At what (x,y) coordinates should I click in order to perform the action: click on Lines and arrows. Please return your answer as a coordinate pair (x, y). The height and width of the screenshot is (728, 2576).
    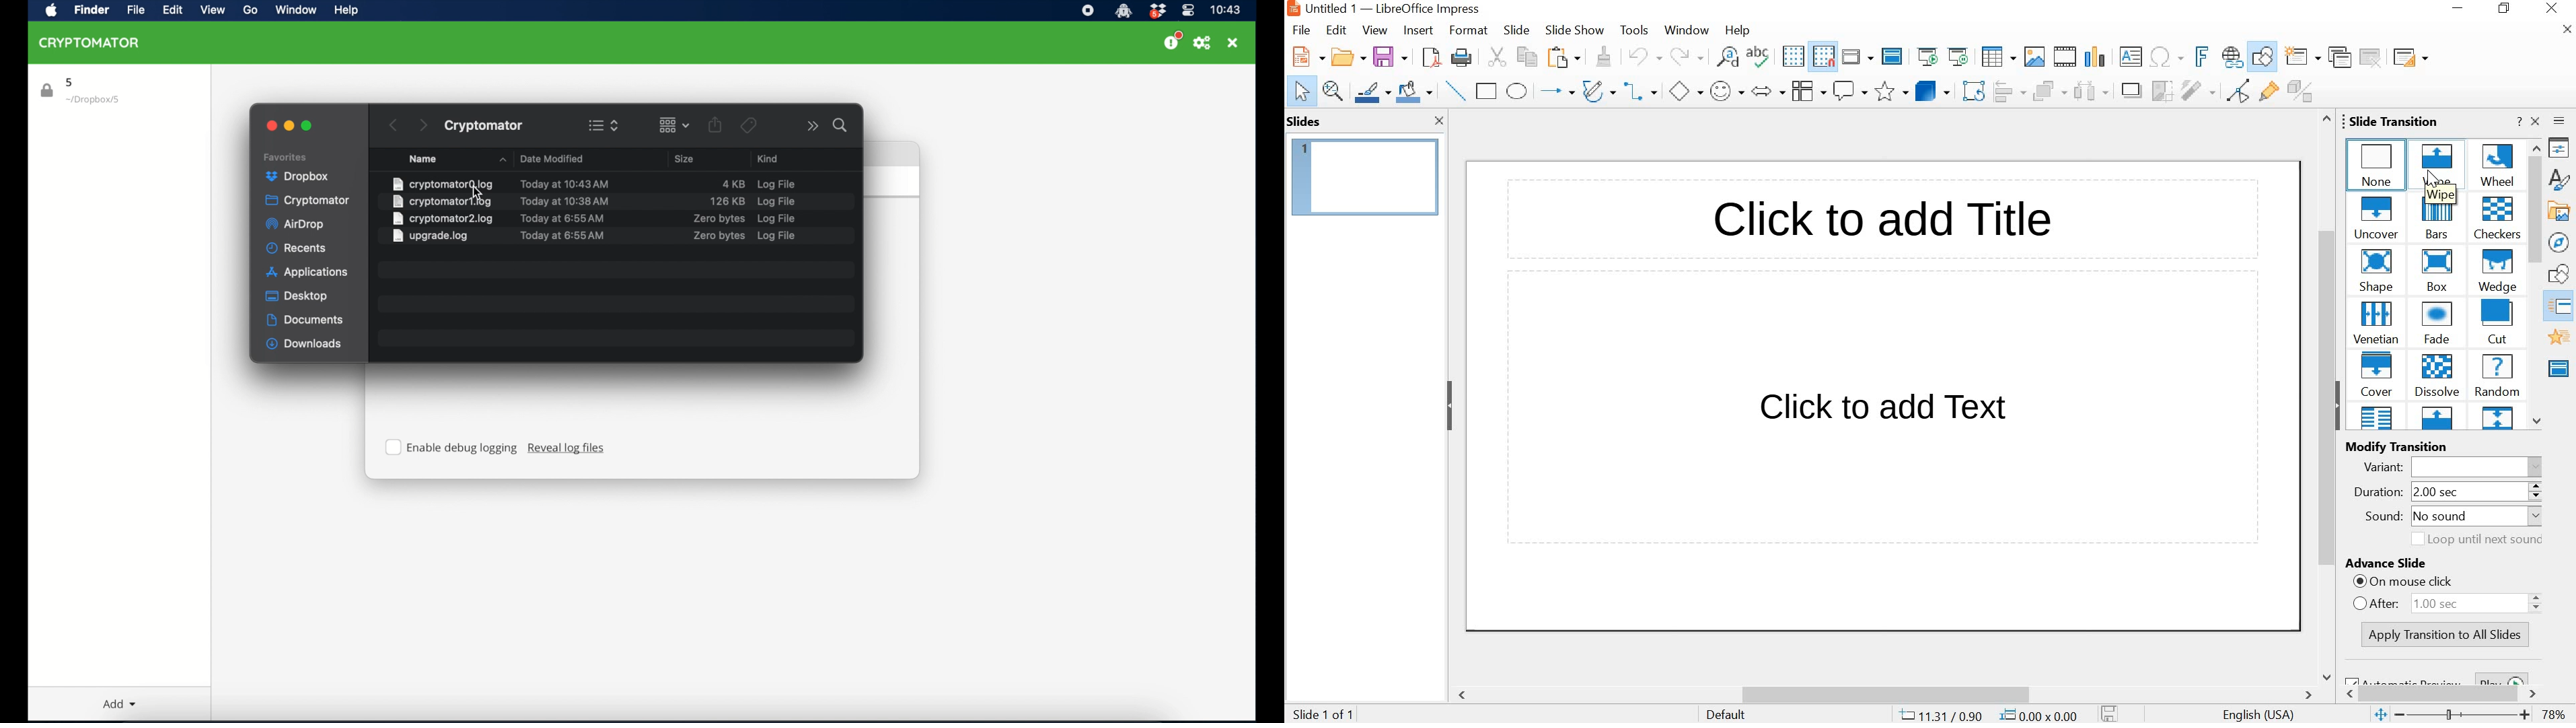
    Looking at the image, I should click on (1556, 90).